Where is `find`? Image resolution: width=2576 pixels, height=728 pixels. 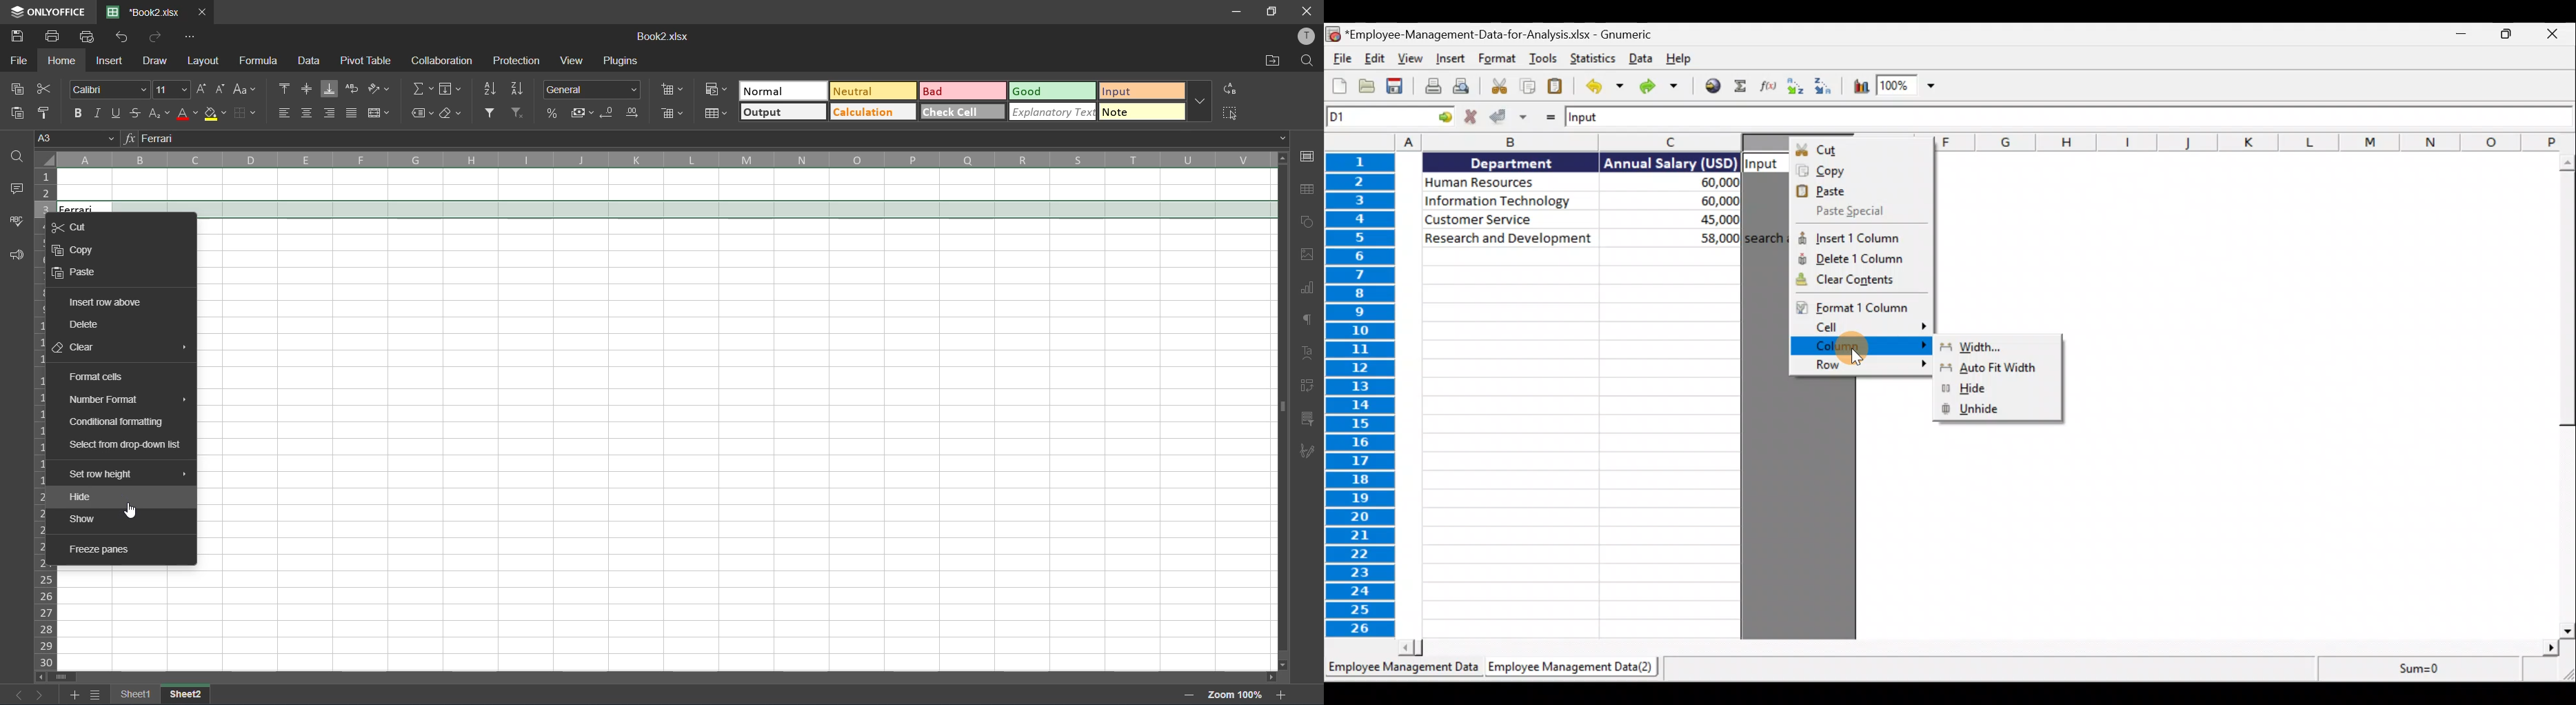
find is located at coordinates (17, 157).